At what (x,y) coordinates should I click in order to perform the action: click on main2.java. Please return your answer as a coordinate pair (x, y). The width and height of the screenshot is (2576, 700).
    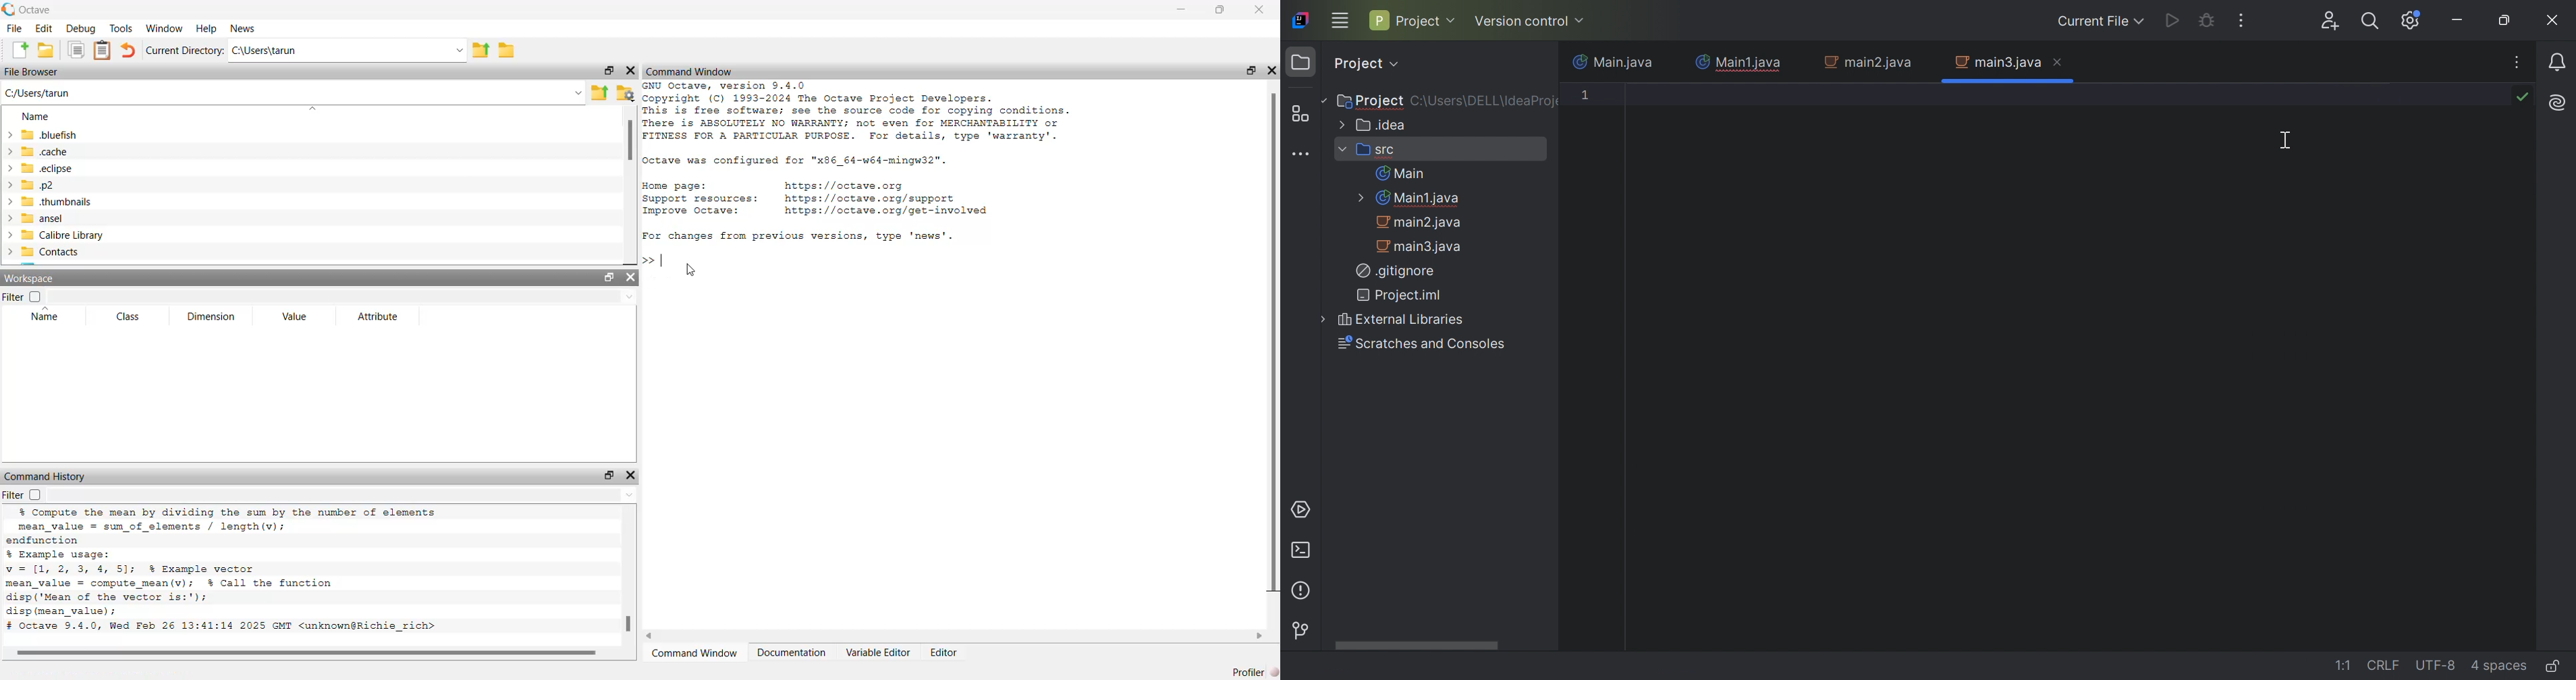
    Looking at the image, I should click on (1422, 223).